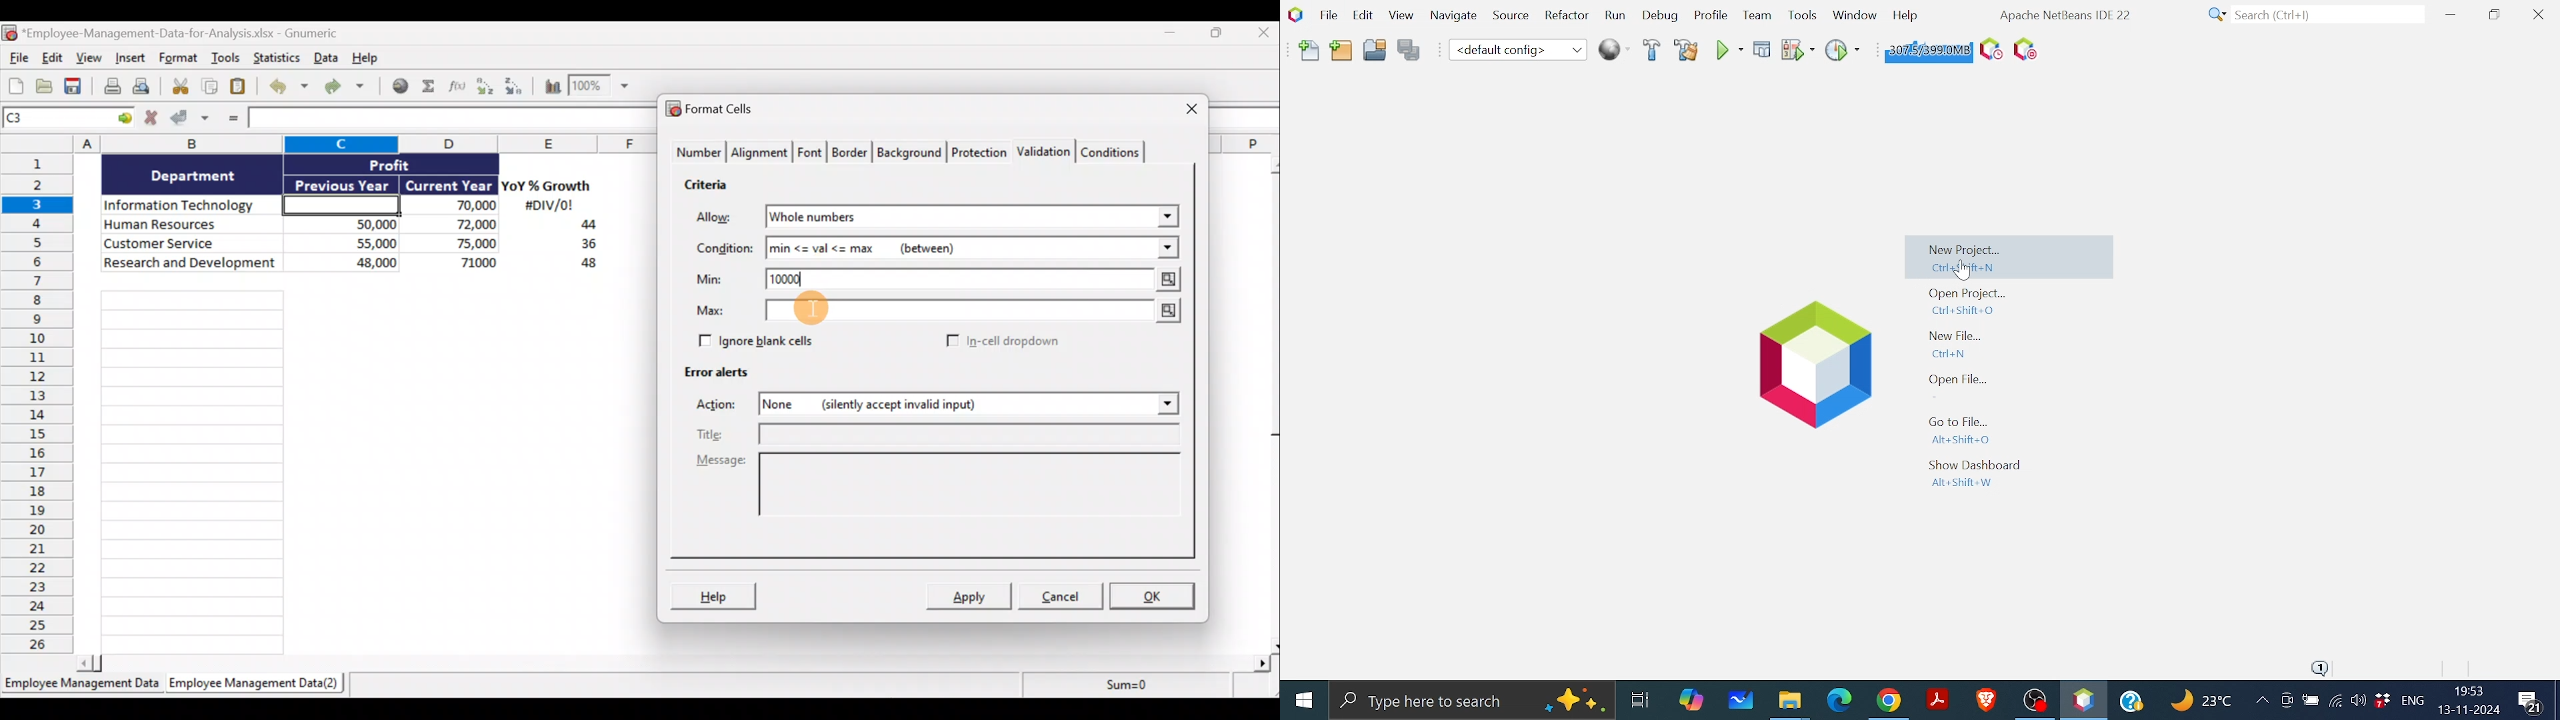 The height and width of the screenshot is (728, 2576). I want to click on 50,000, so click(349, 223).